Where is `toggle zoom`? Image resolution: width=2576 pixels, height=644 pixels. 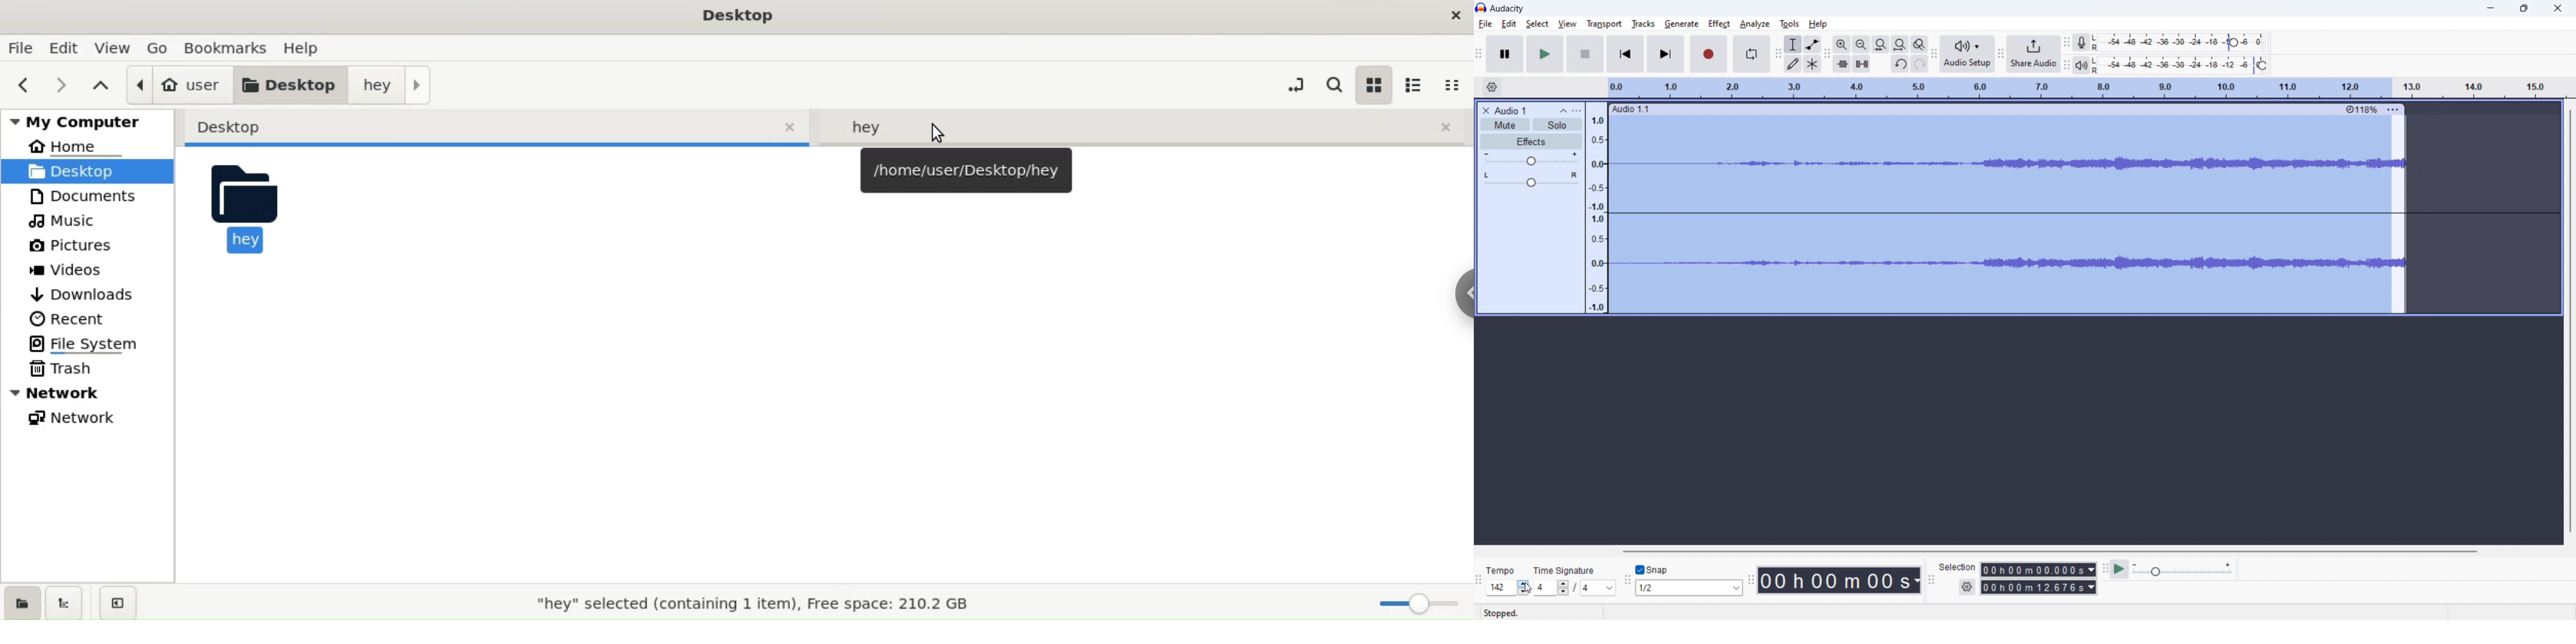
toggle zoom is located at coordinates (1919, 44).